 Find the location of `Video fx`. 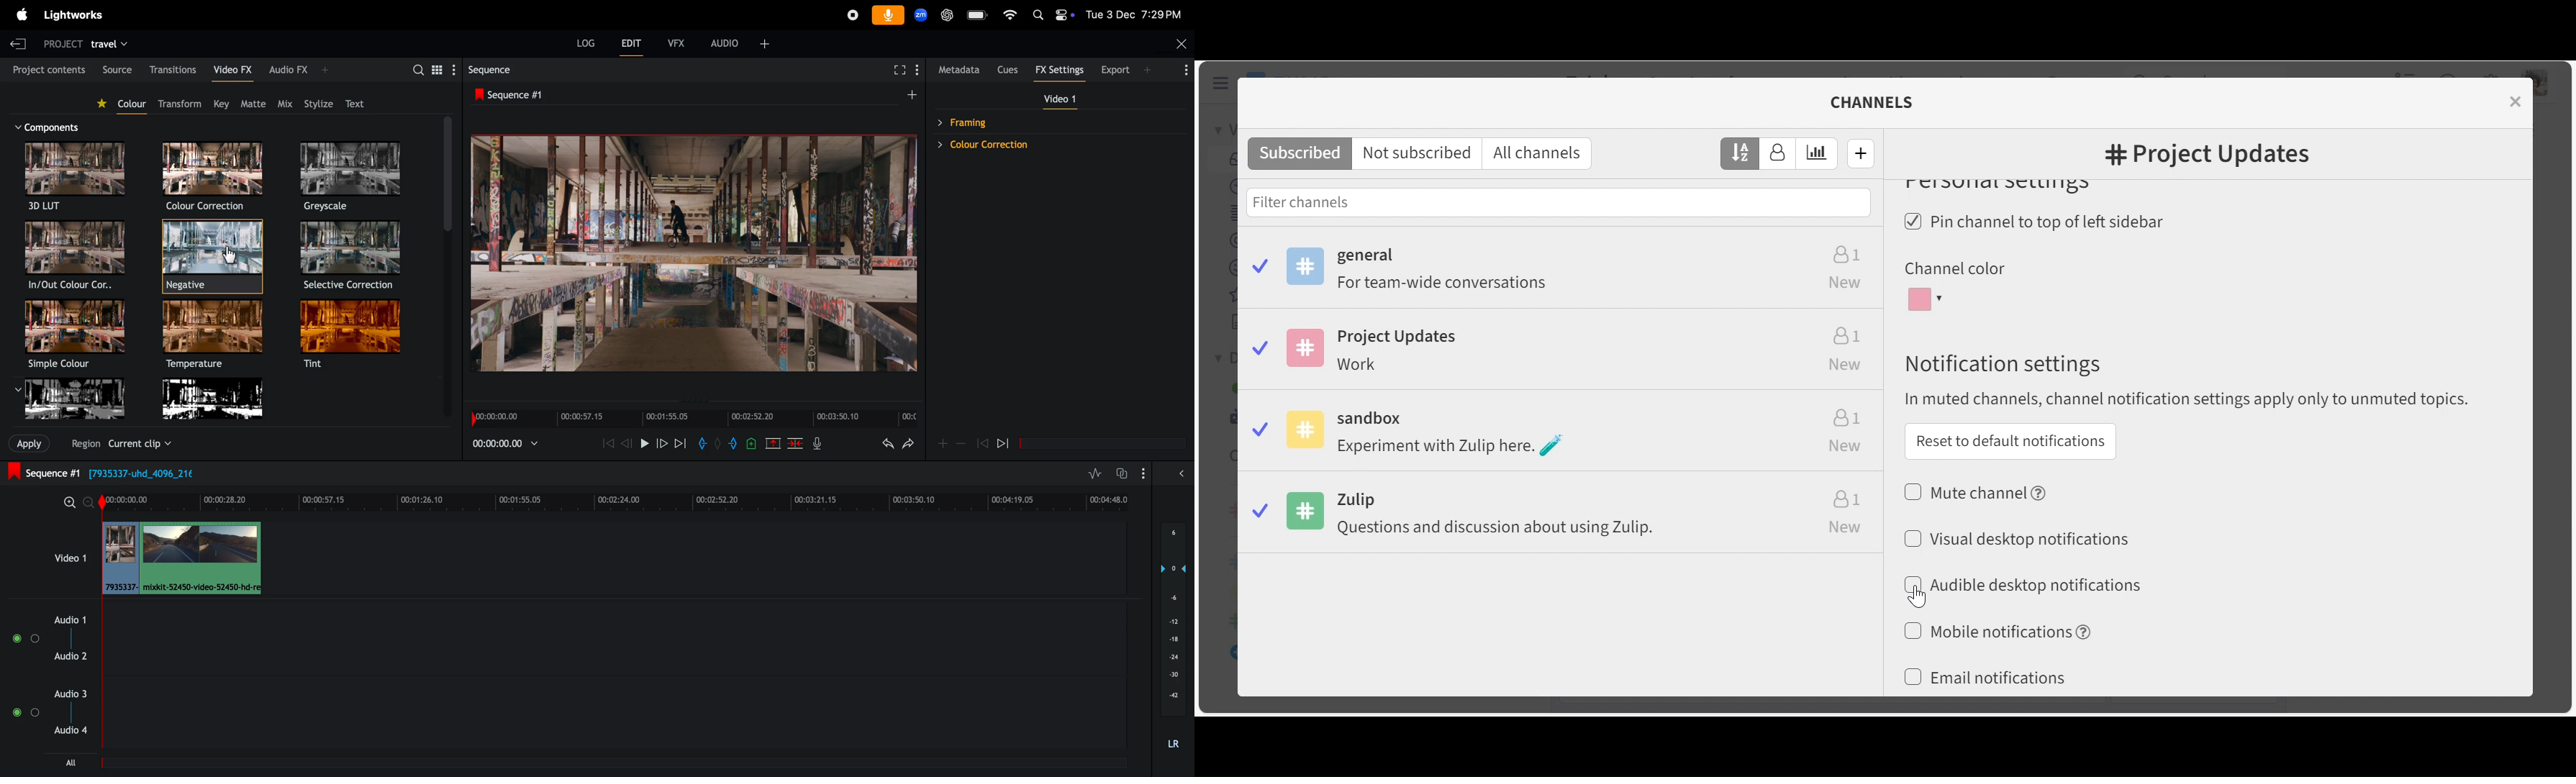

Video fx is located at coordinates (230, 69).